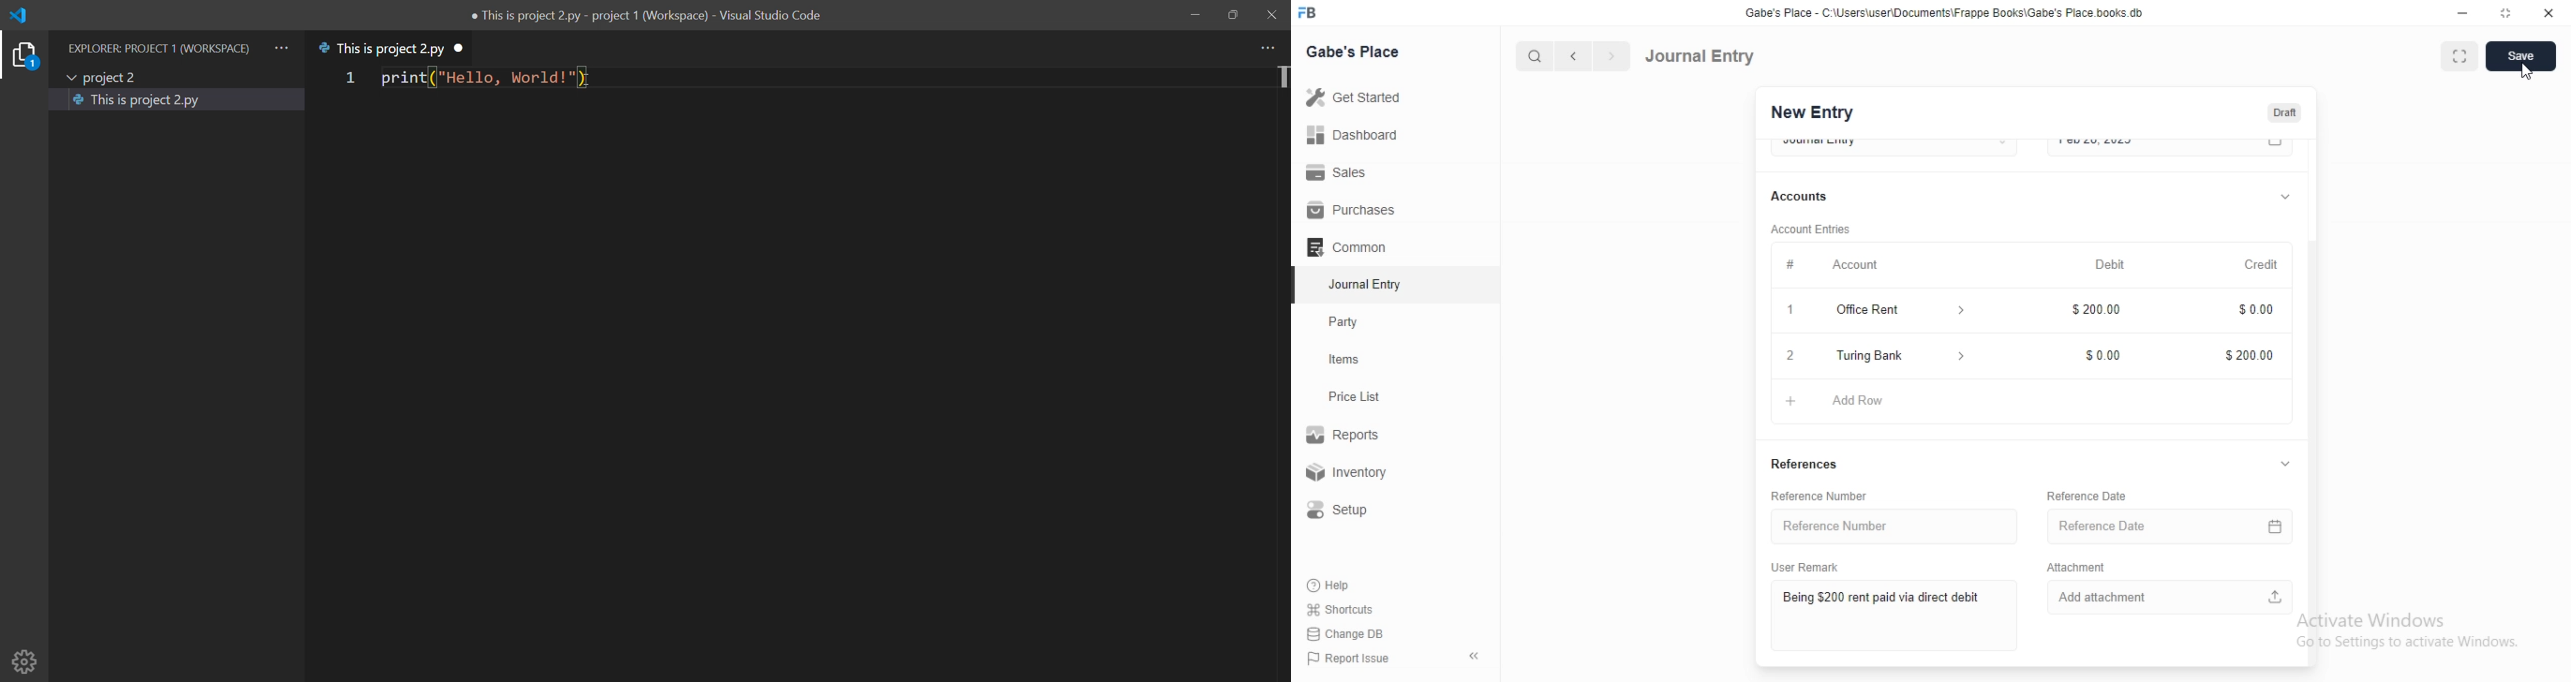 Image resolution: width=2576 pixels, height=700 pixels. What do you see at coordinates (1613, 56) in the screenshot?
I see `forward` at bounding box center [1613, 56].